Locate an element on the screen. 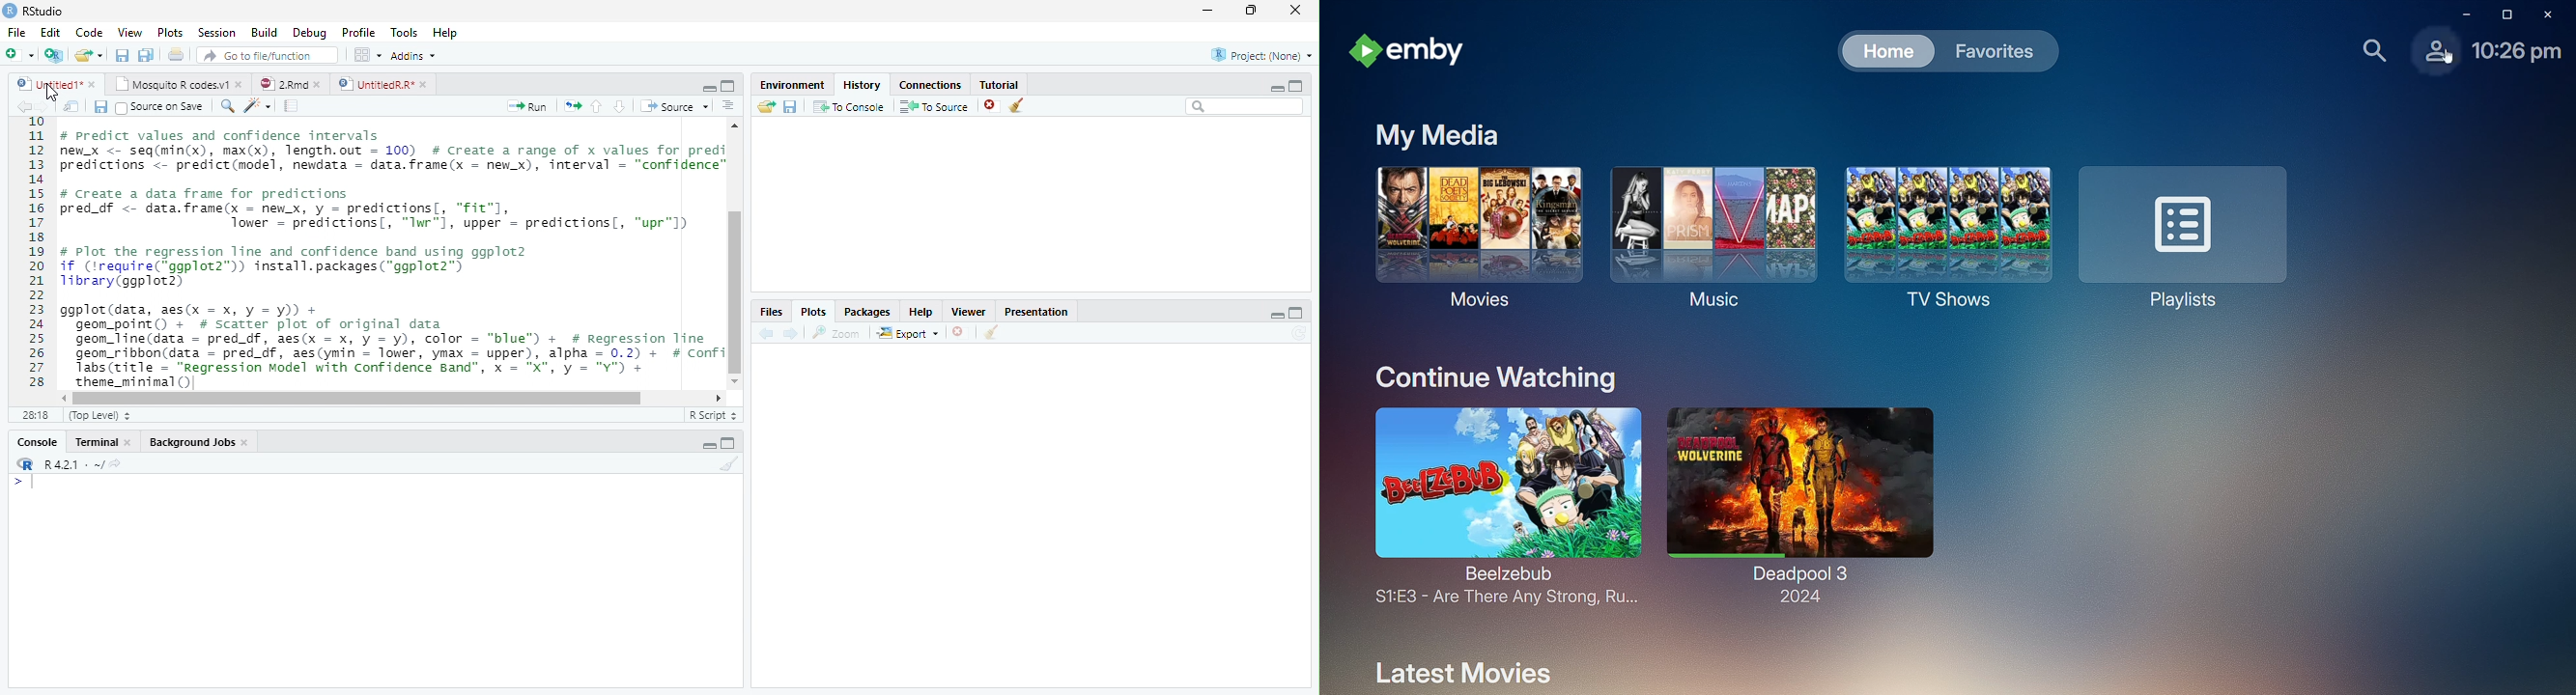  Close  is located at coordinates (1296, 12).